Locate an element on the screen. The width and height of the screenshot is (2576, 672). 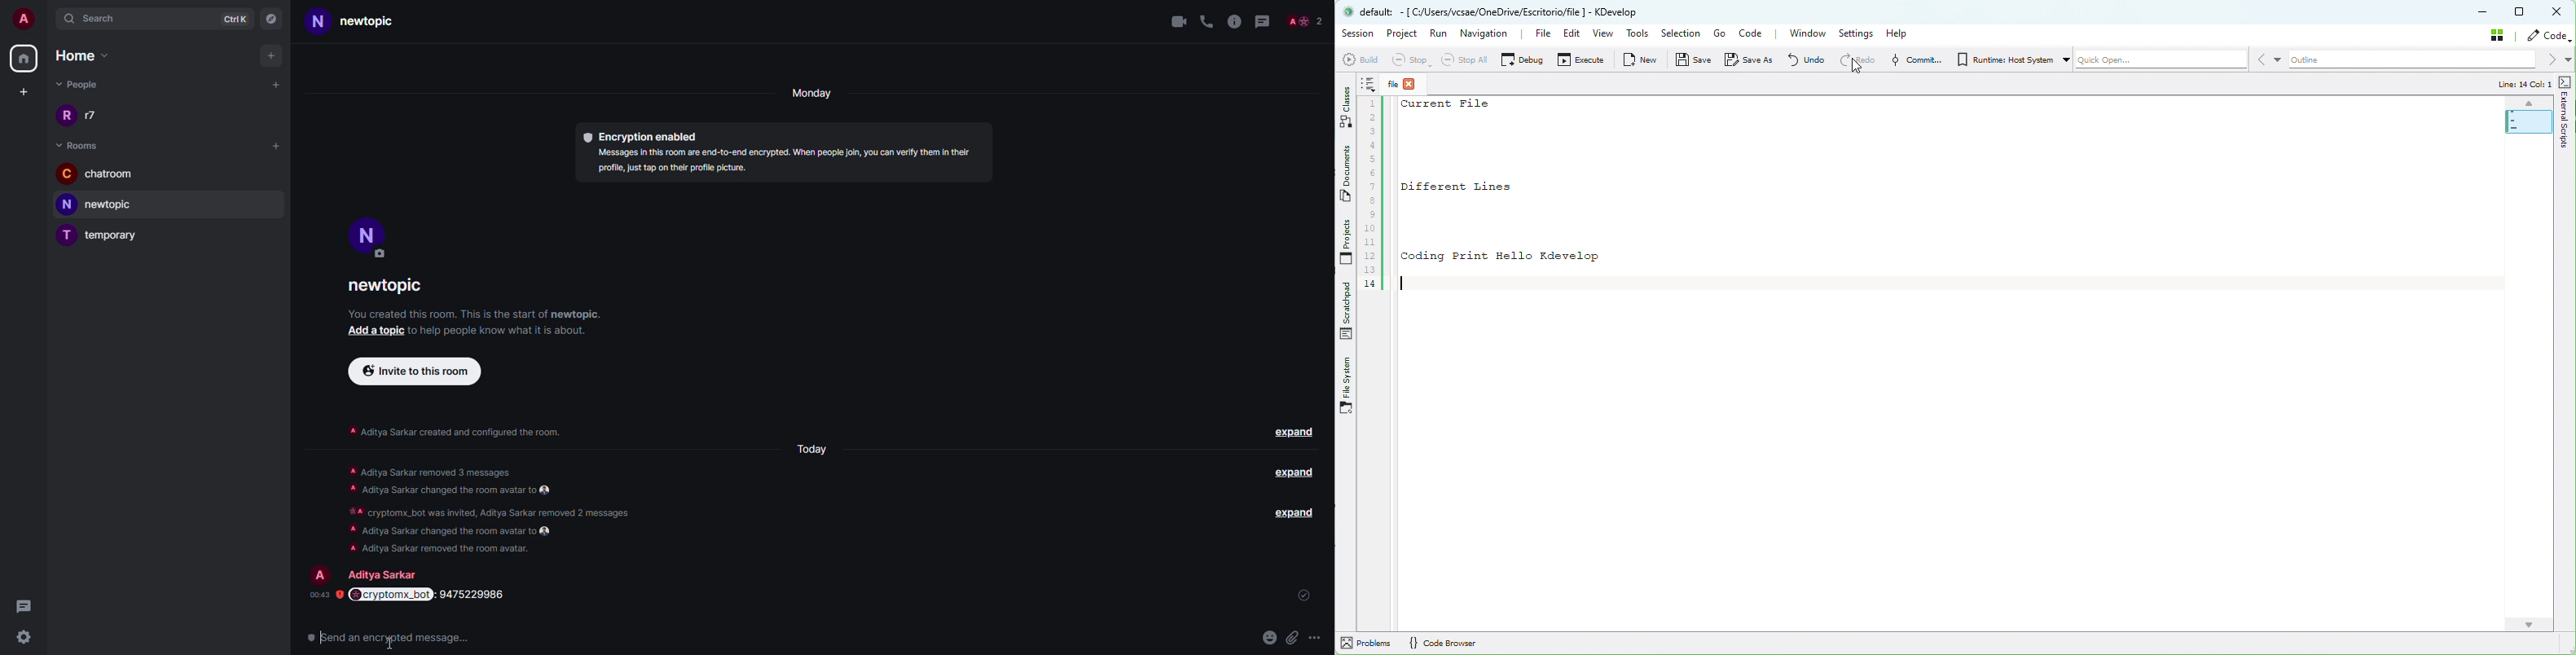
expand is located at coordinates (1295, 434).